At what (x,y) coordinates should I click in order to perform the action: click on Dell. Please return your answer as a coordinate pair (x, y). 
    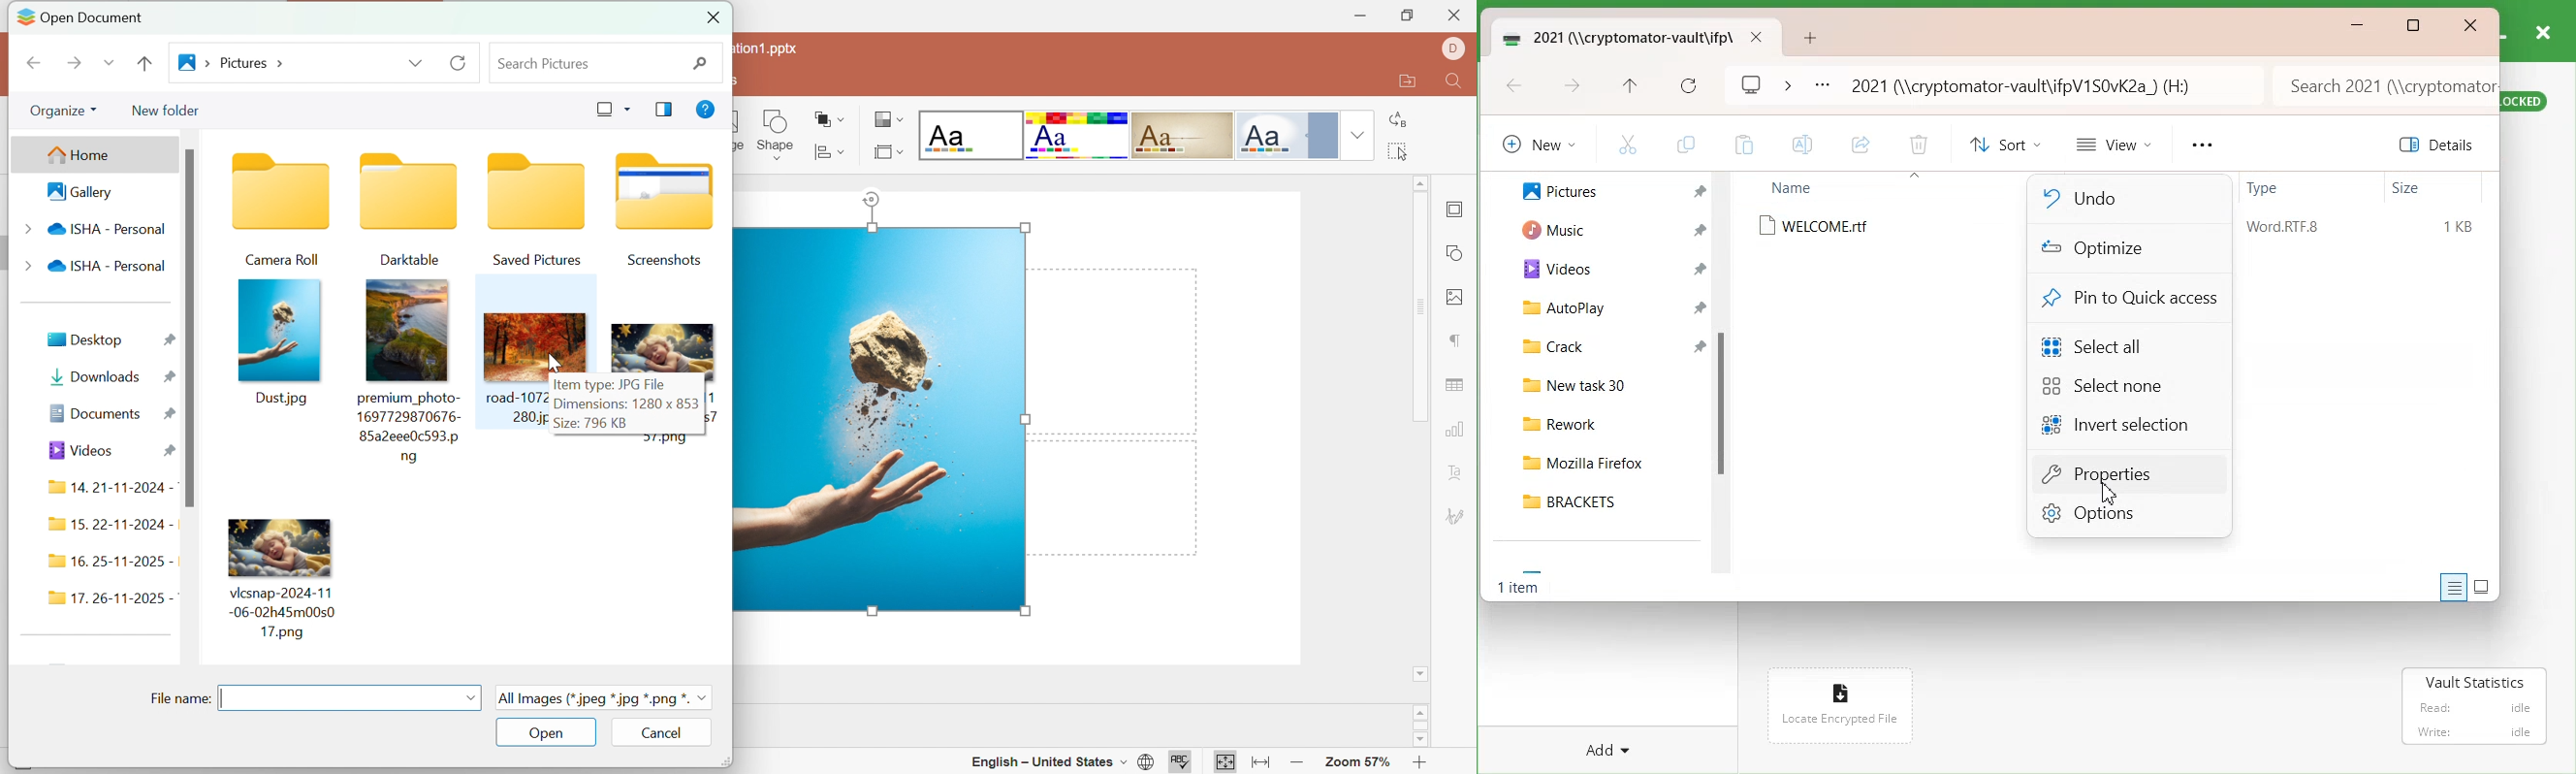
    Looking at the image, I should click on (1453, 50).